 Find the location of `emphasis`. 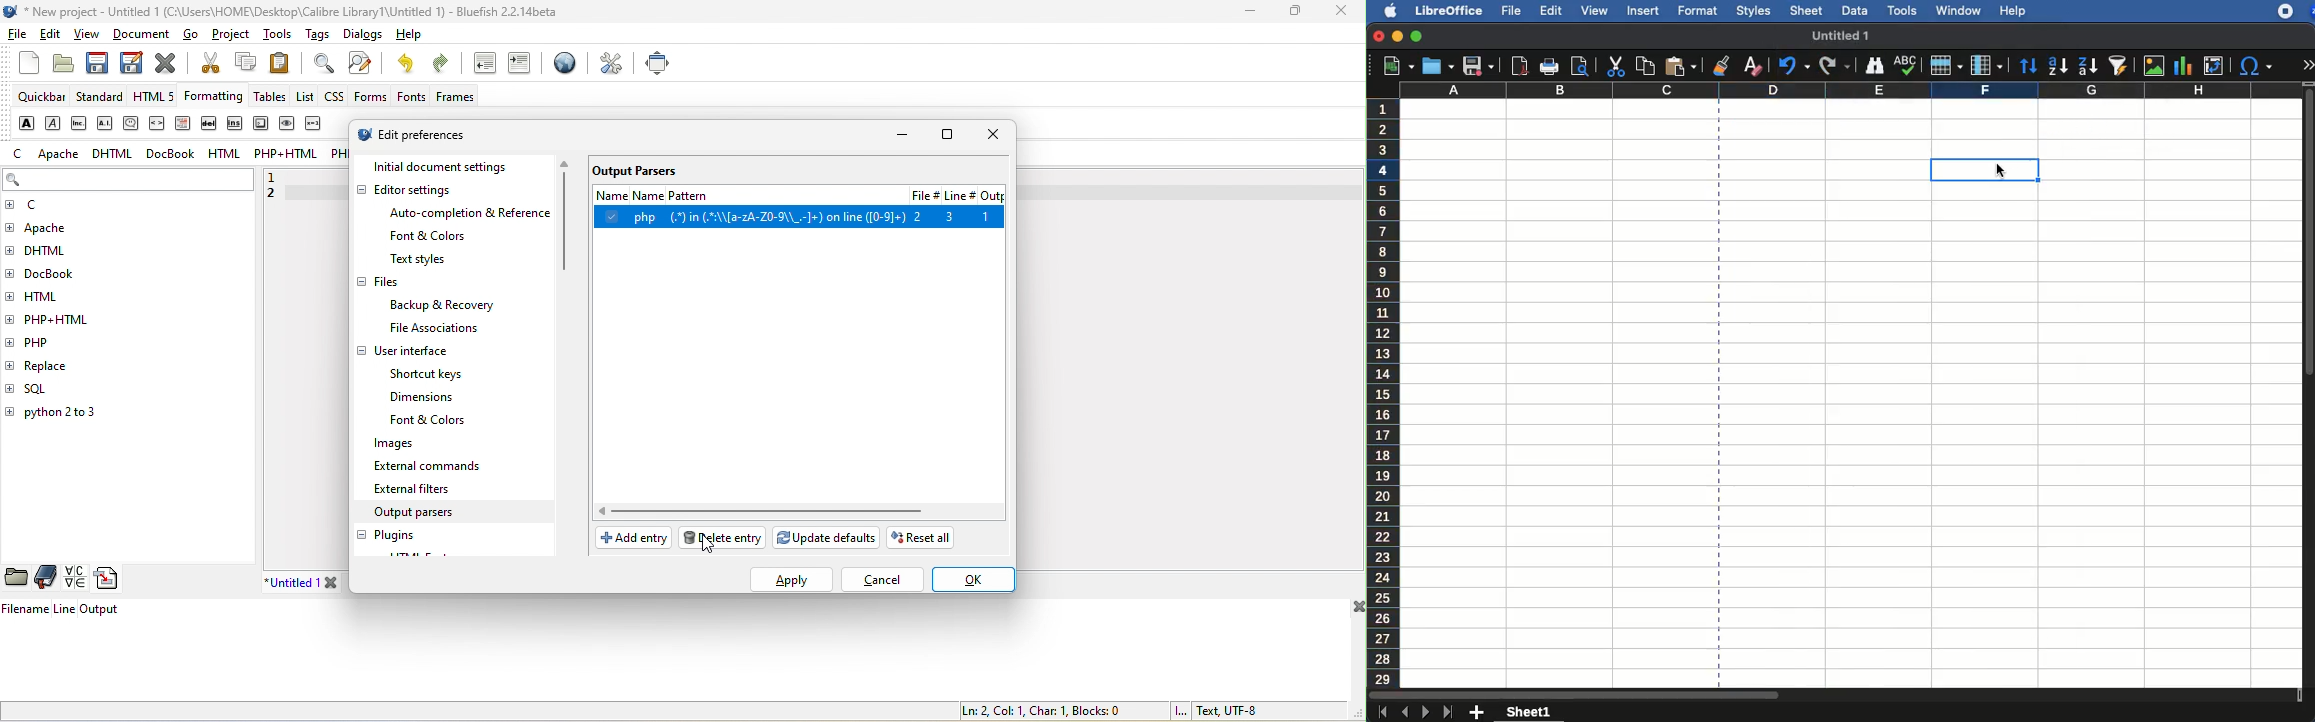

emphasis is located at coordinates (53, 123).